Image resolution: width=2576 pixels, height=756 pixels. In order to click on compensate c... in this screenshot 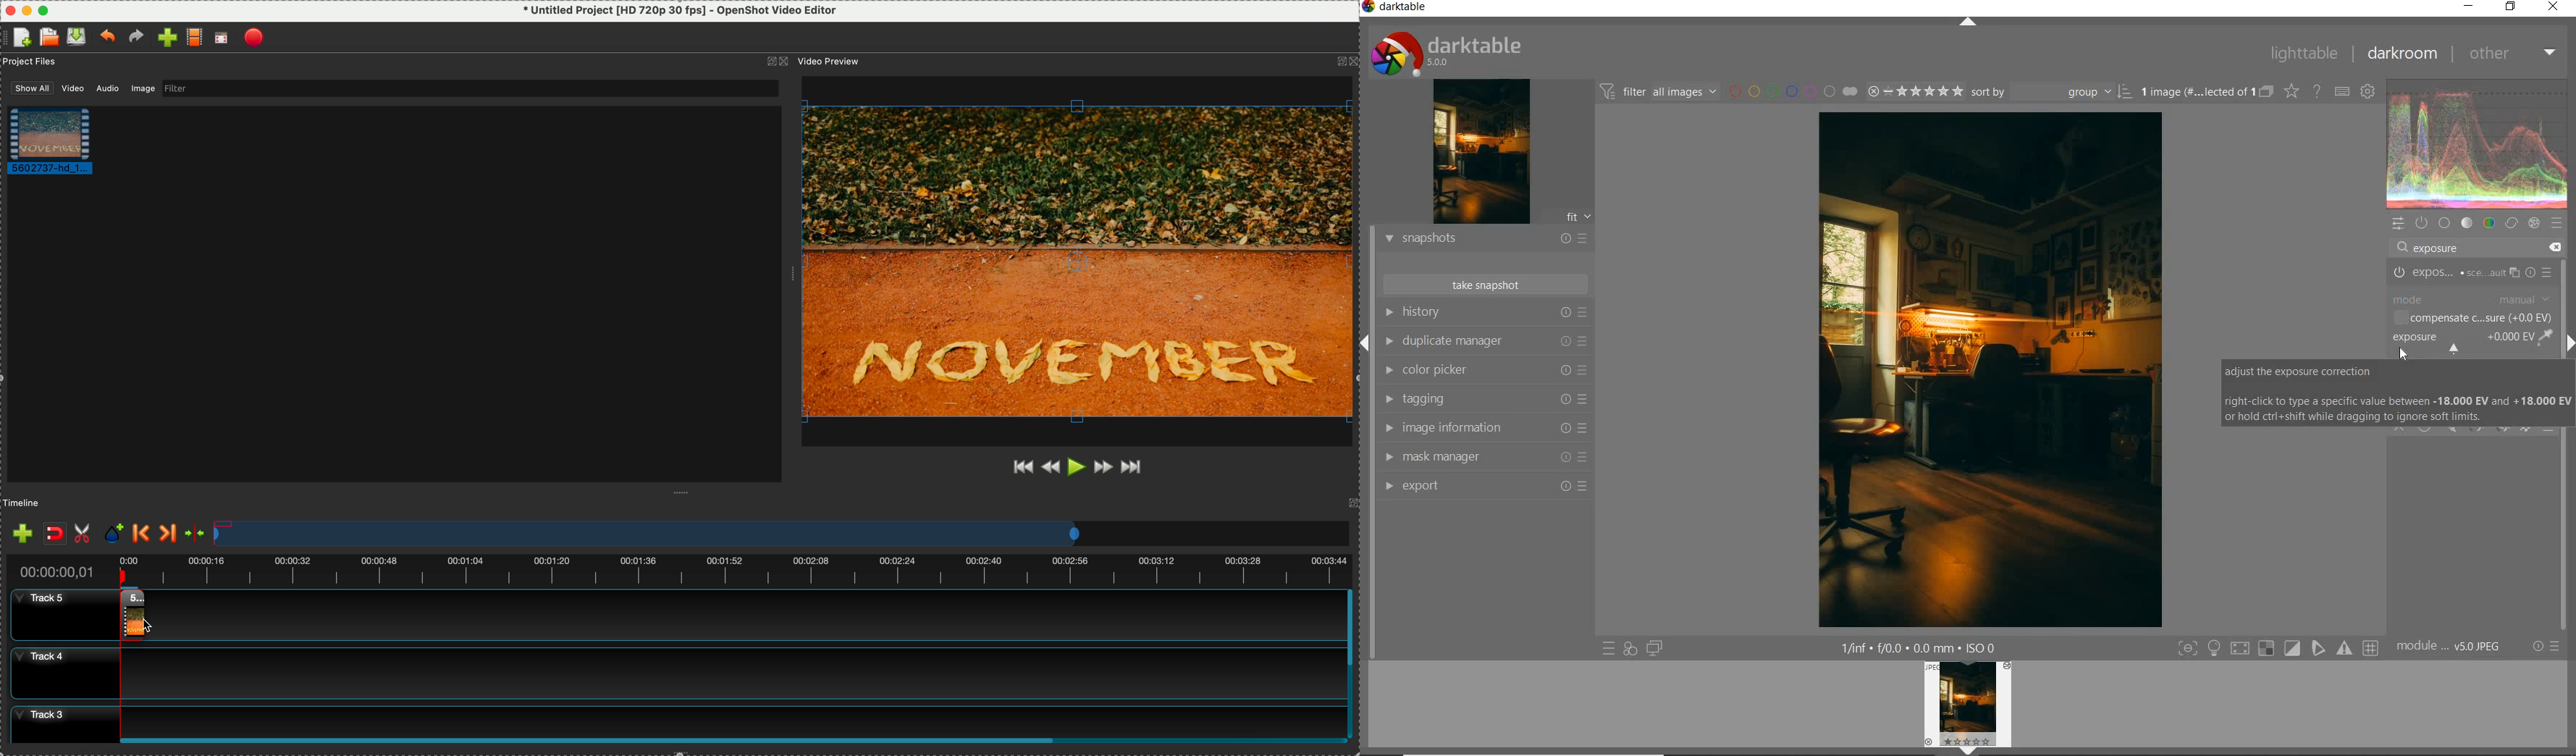, I will do `click(2475, 318)`.